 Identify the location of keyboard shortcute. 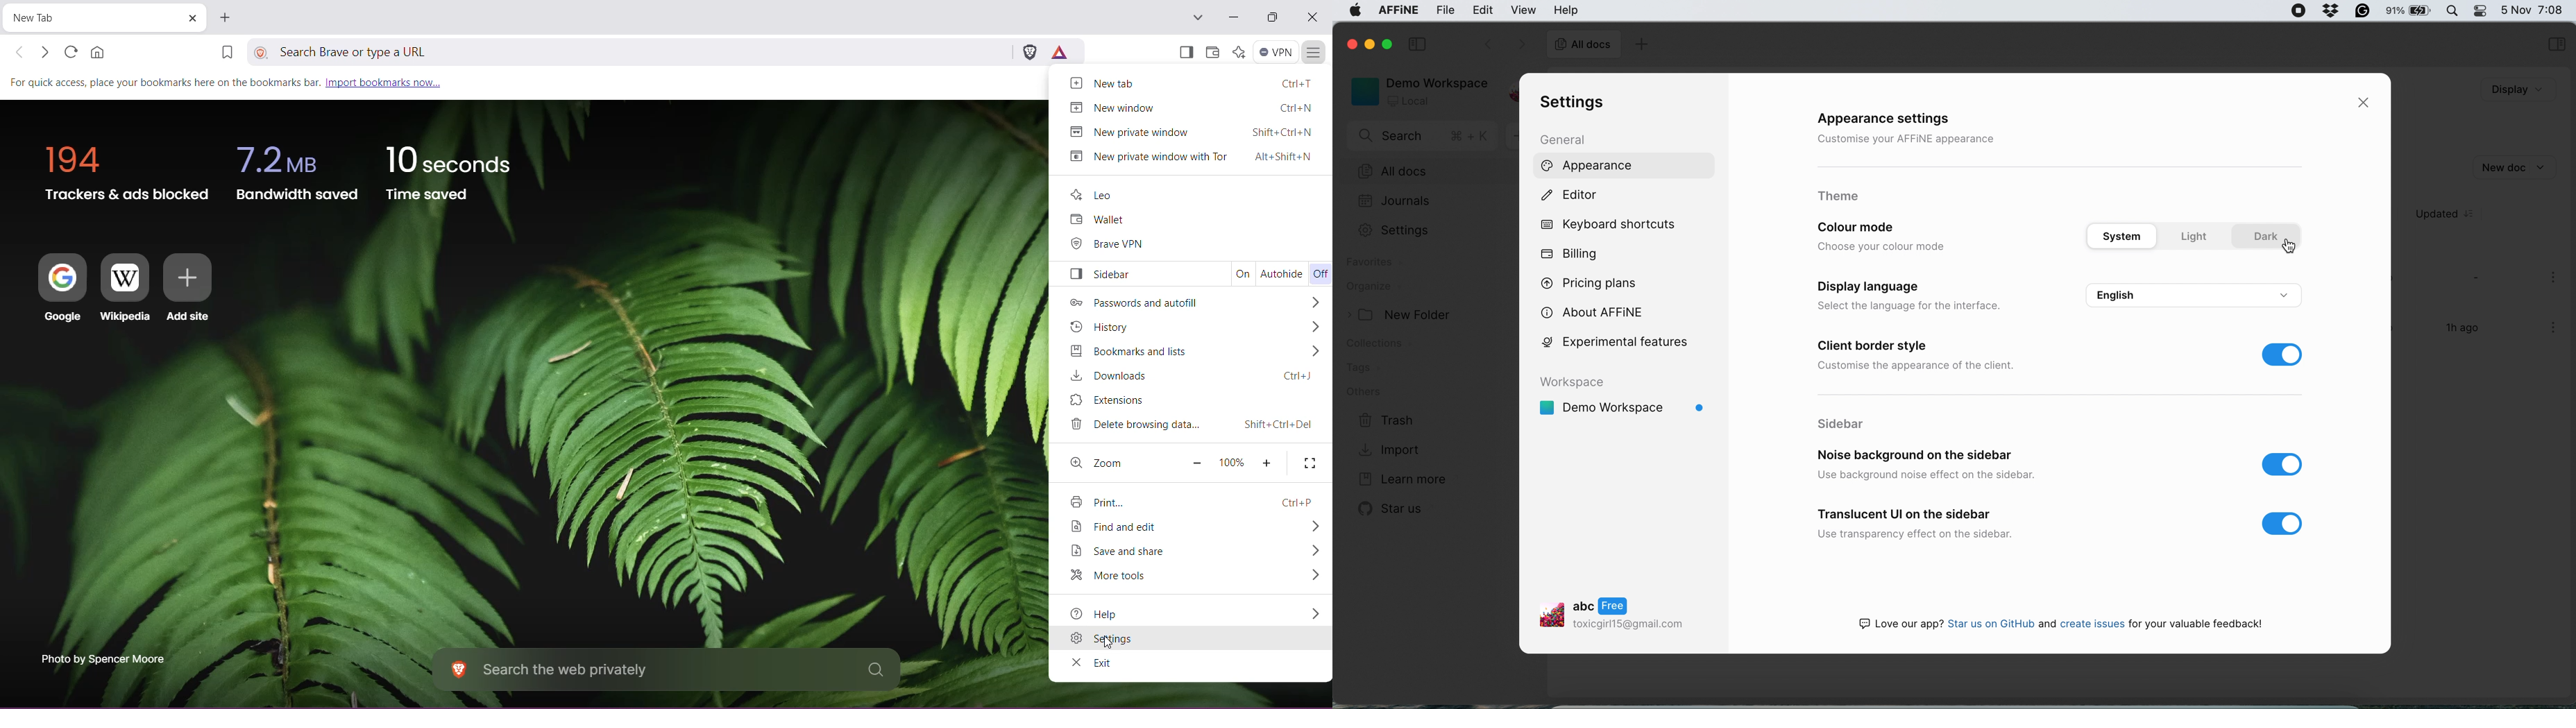
(1616, 225).